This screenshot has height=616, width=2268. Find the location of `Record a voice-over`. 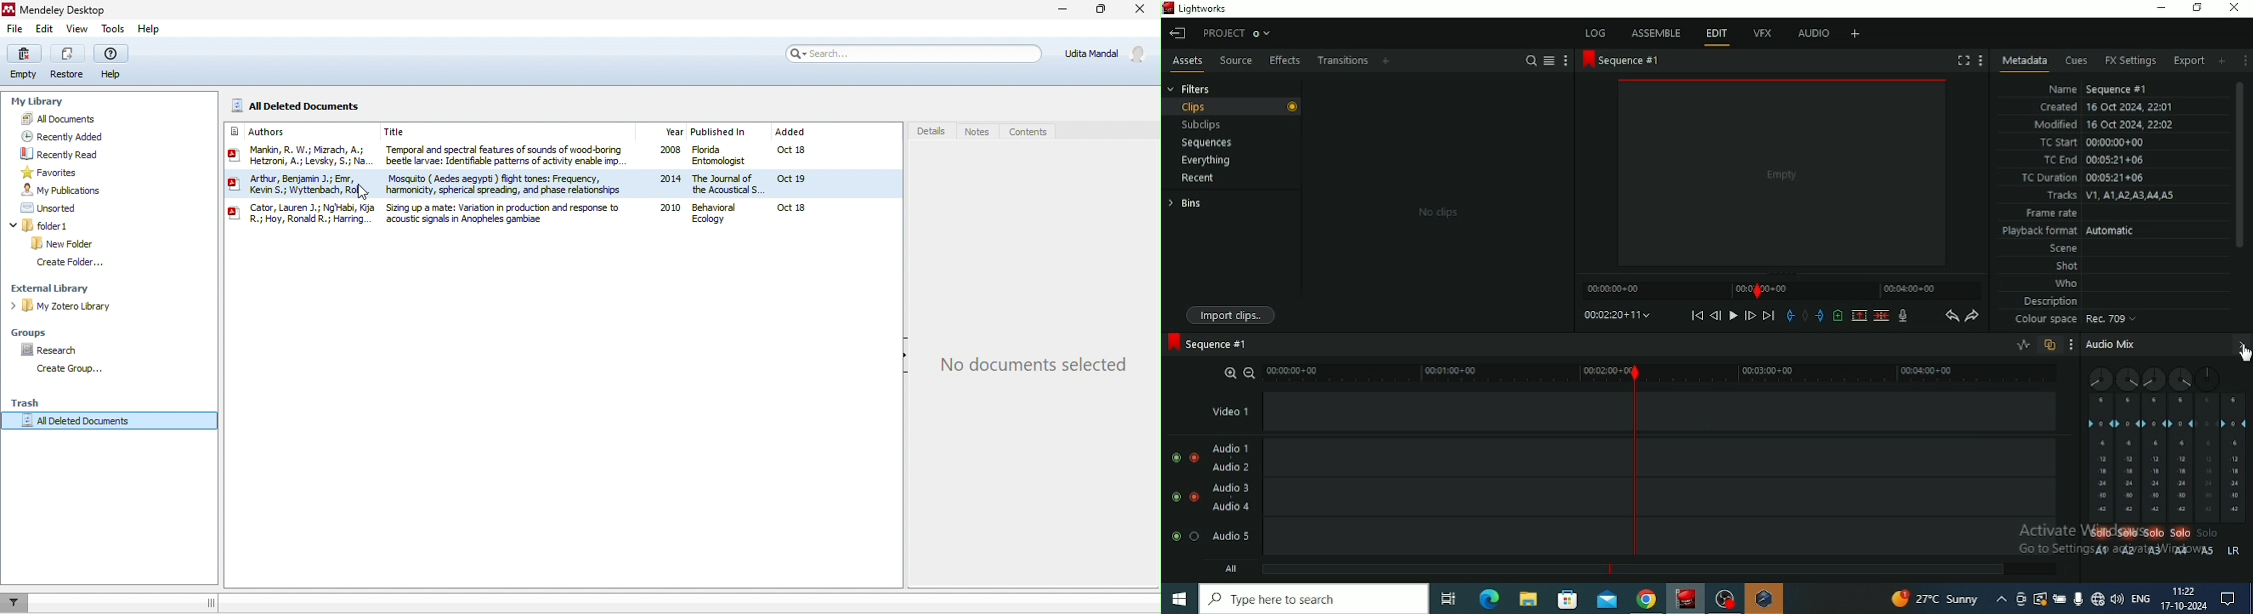

Record a voice-over is located at coordinates (1903, 316).